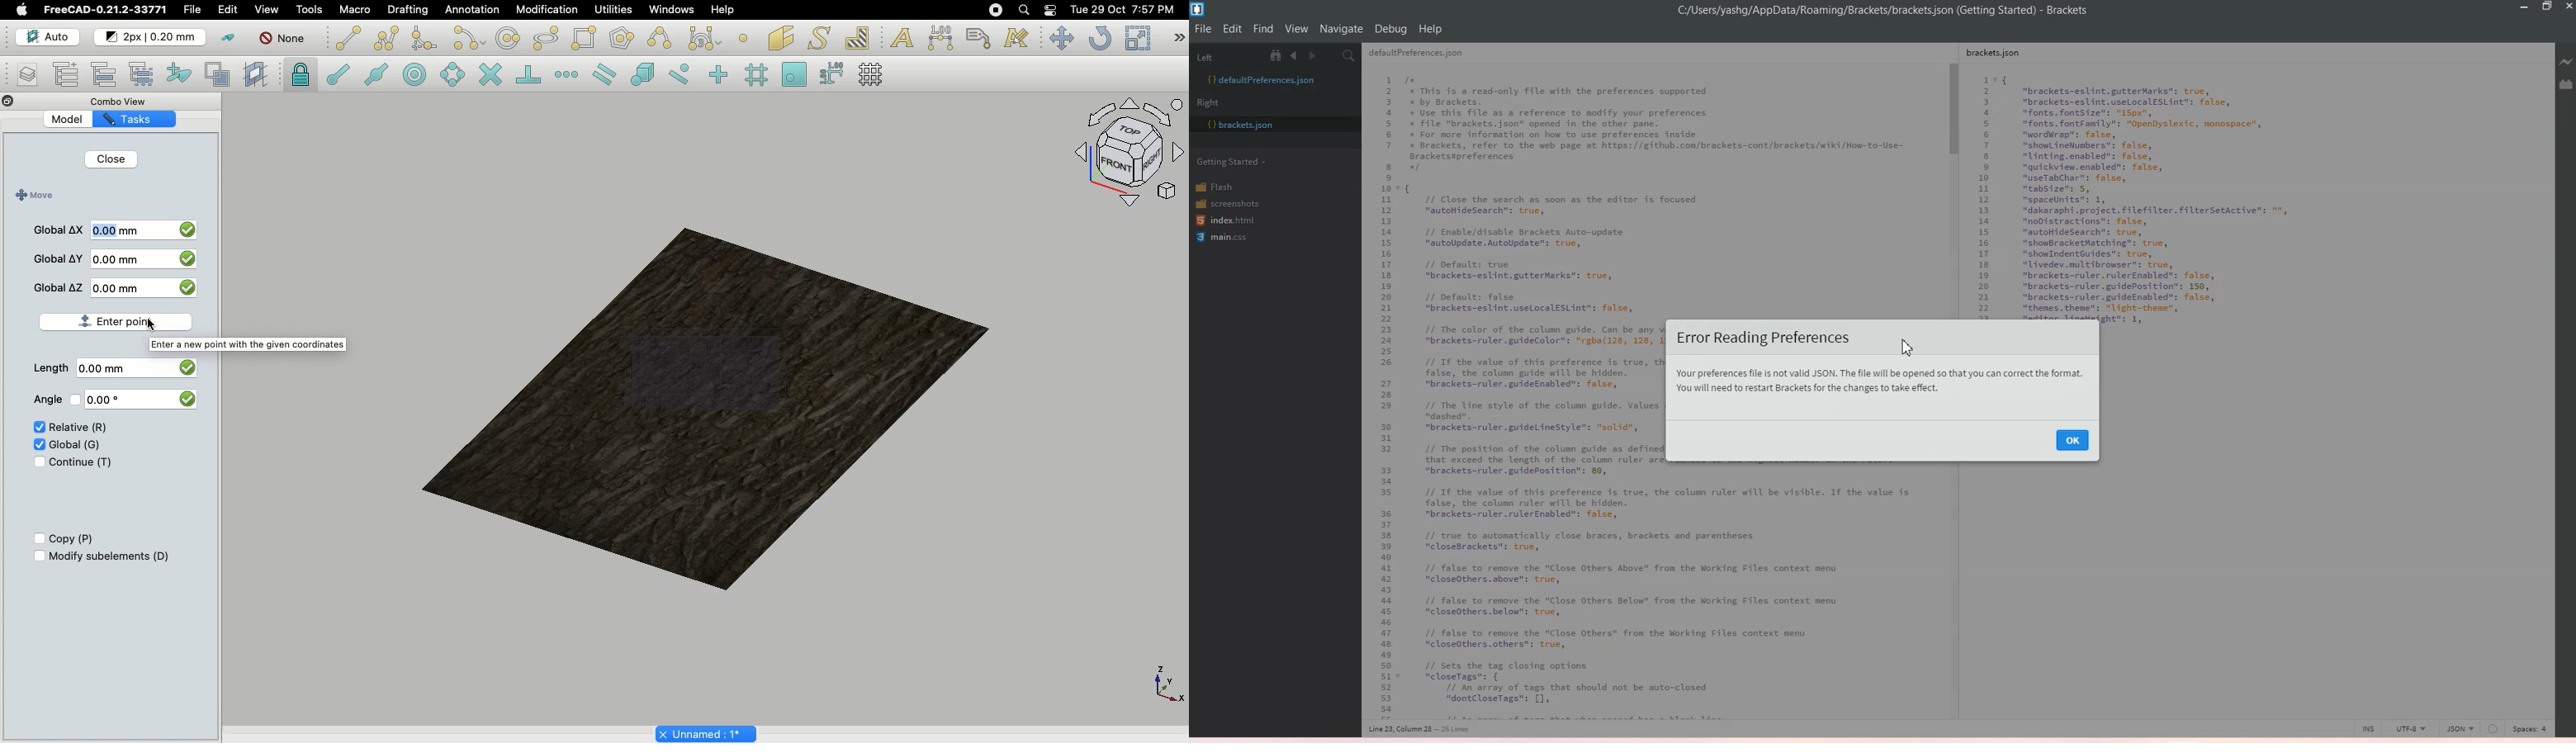 The height and width of the screenshot is (756, 2576). I want to click on Refresh, so click(1100, 40).